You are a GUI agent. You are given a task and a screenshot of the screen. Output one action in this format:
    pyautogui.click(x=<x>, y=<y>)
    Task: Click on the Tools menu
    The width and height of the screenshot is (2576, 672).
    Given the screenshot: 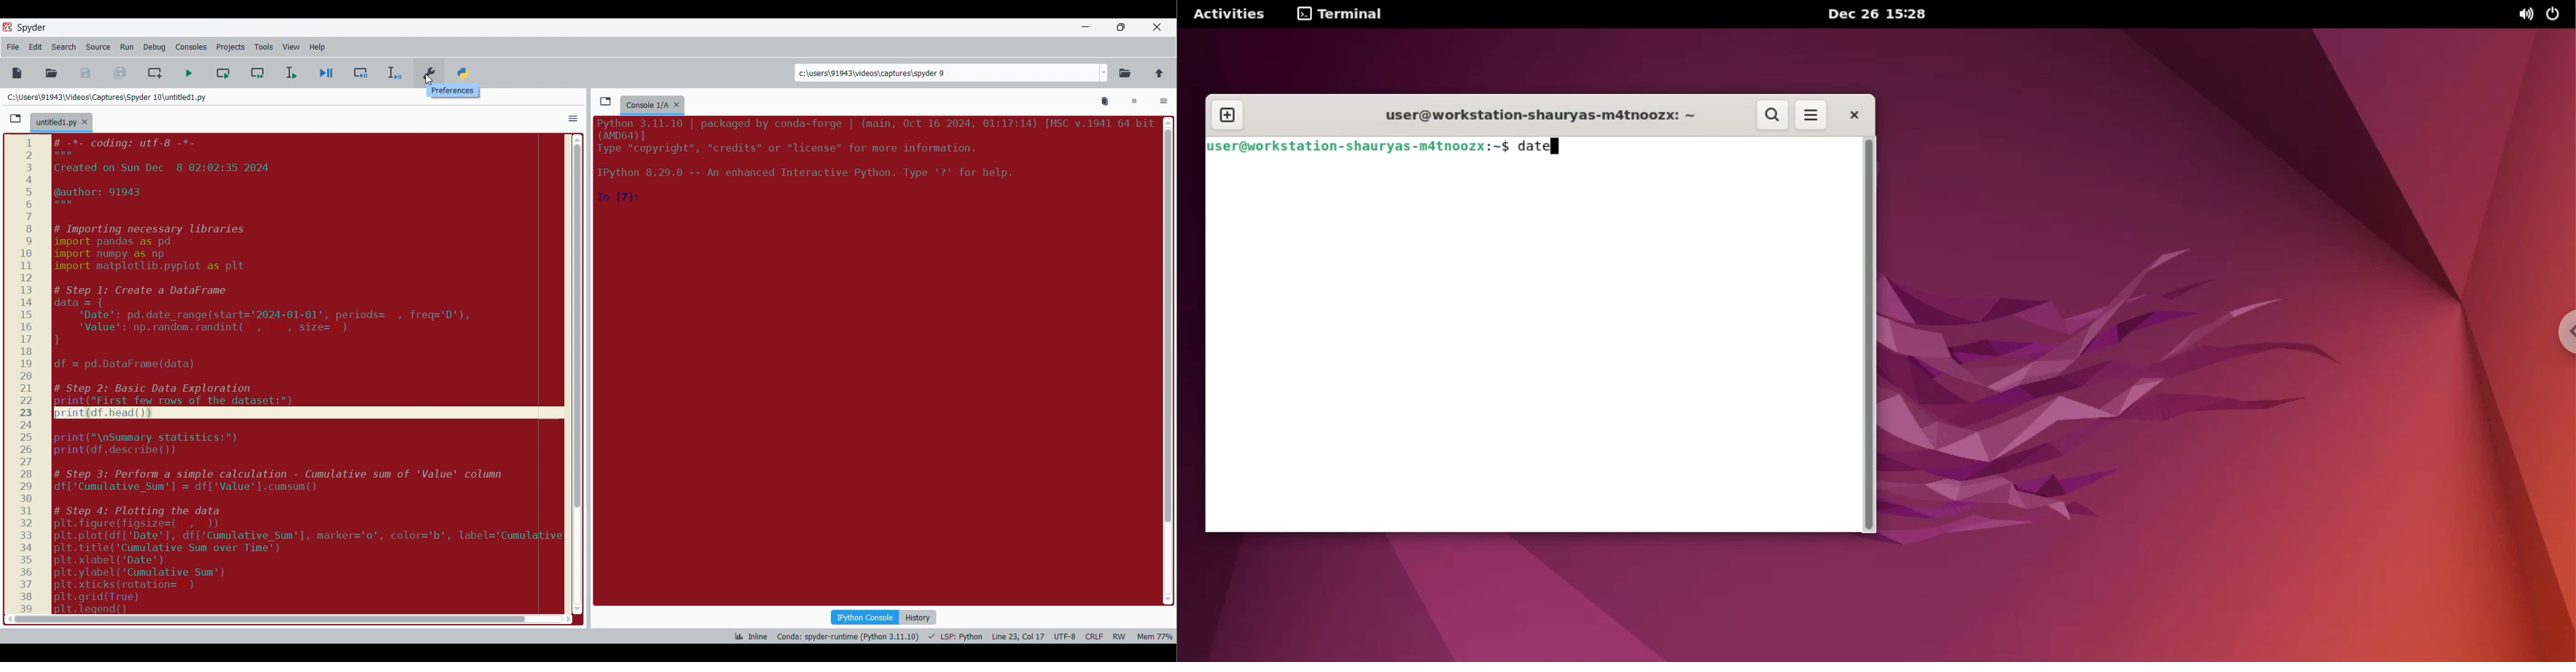 What is the action you would take?
    pyautogui.click(x=264, y=47)
    